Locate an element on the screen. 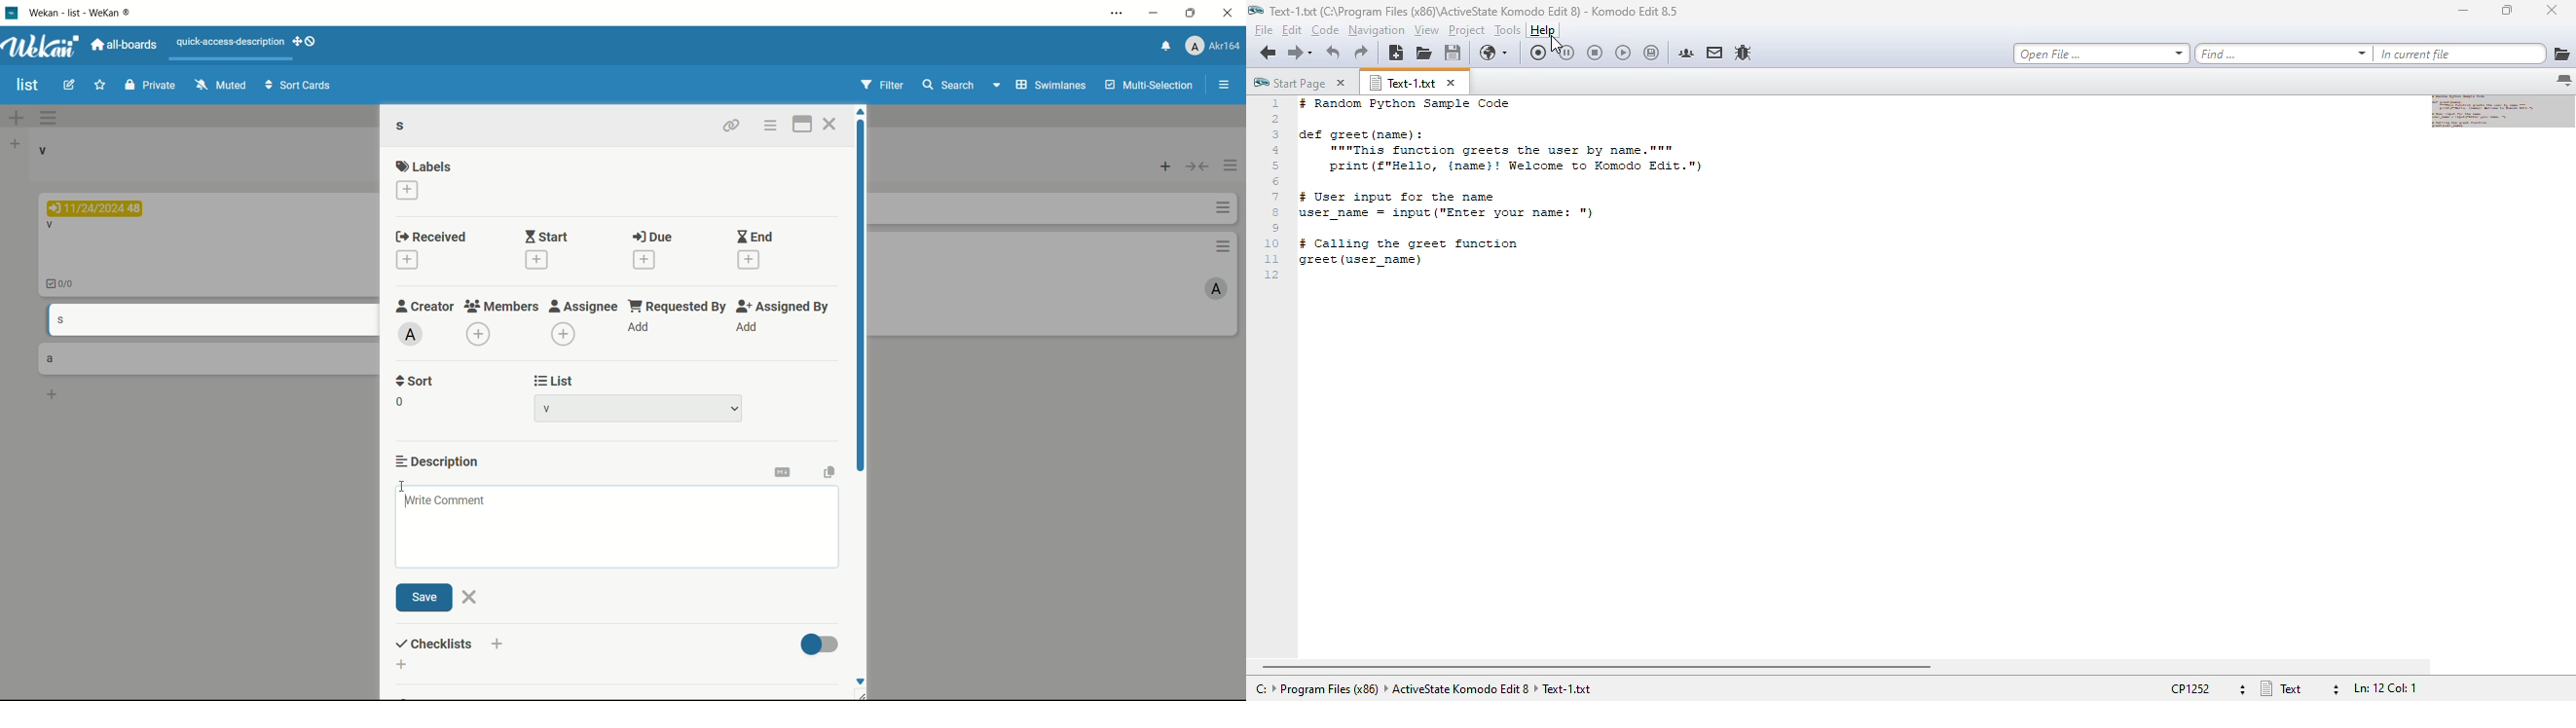 The width and height of the screenshot is (2576, 728). report a bug in the komodo bugzilla database is located at coordinates (1744, 52).